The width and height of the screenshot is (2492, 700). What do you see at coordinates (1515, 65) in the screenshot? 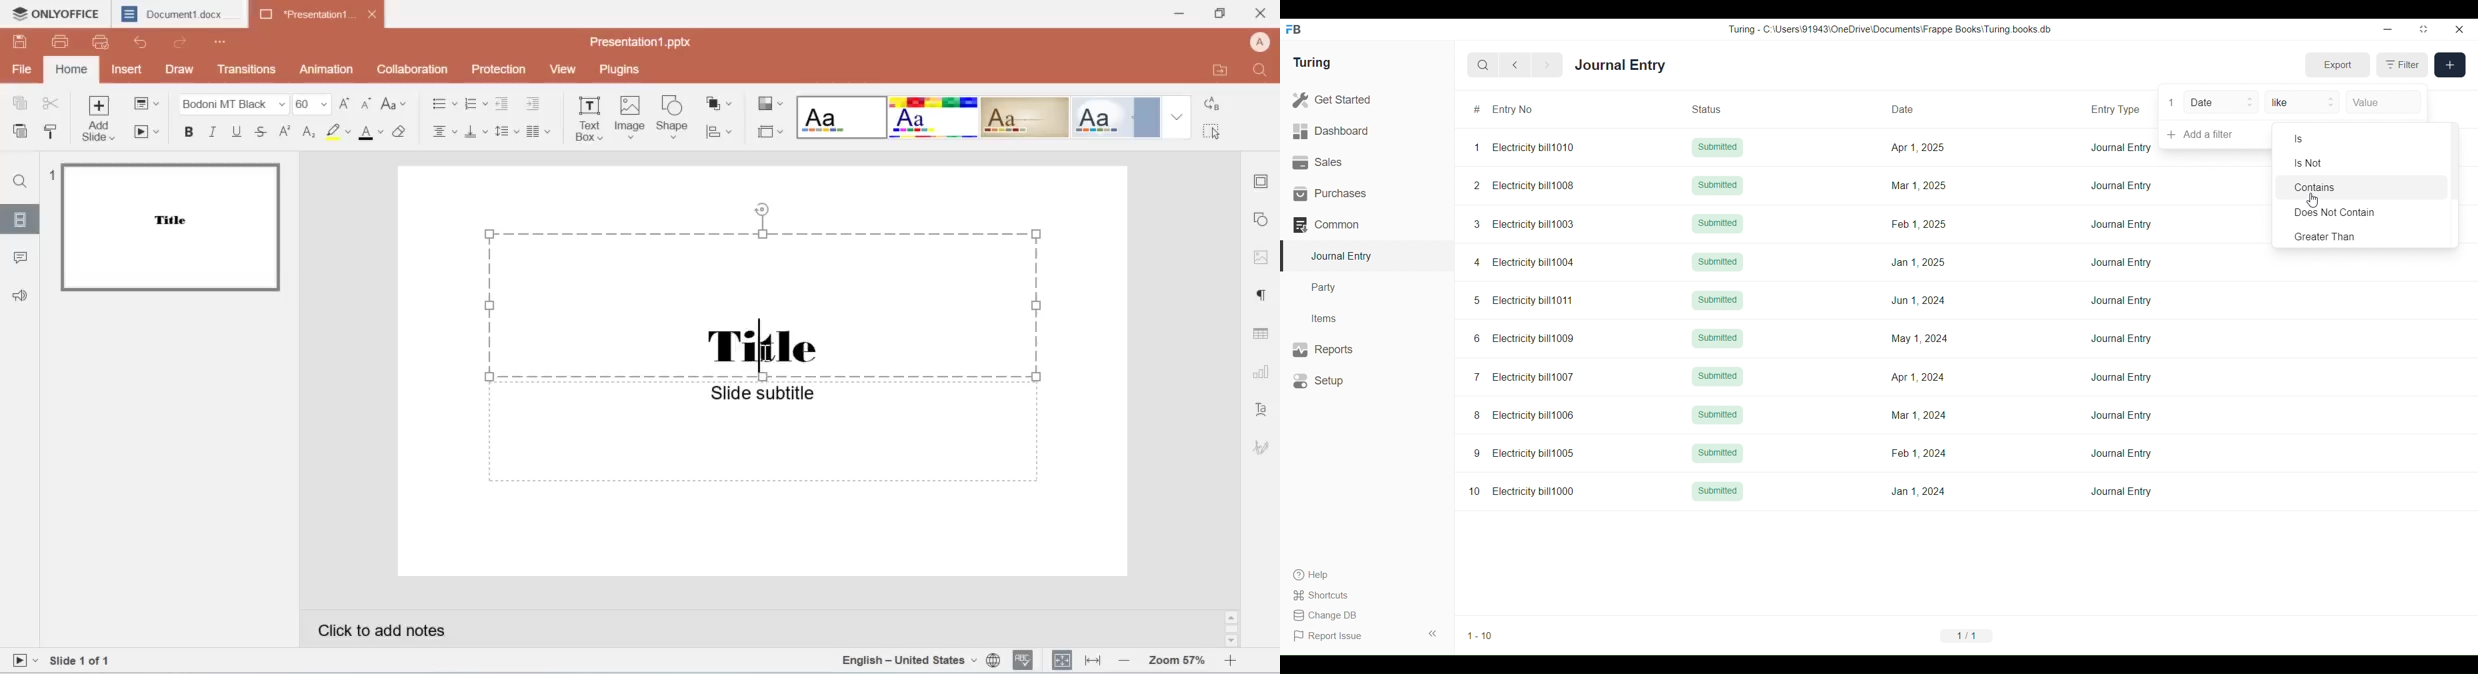
I see `Previous` at bounding box center [1515, 65].